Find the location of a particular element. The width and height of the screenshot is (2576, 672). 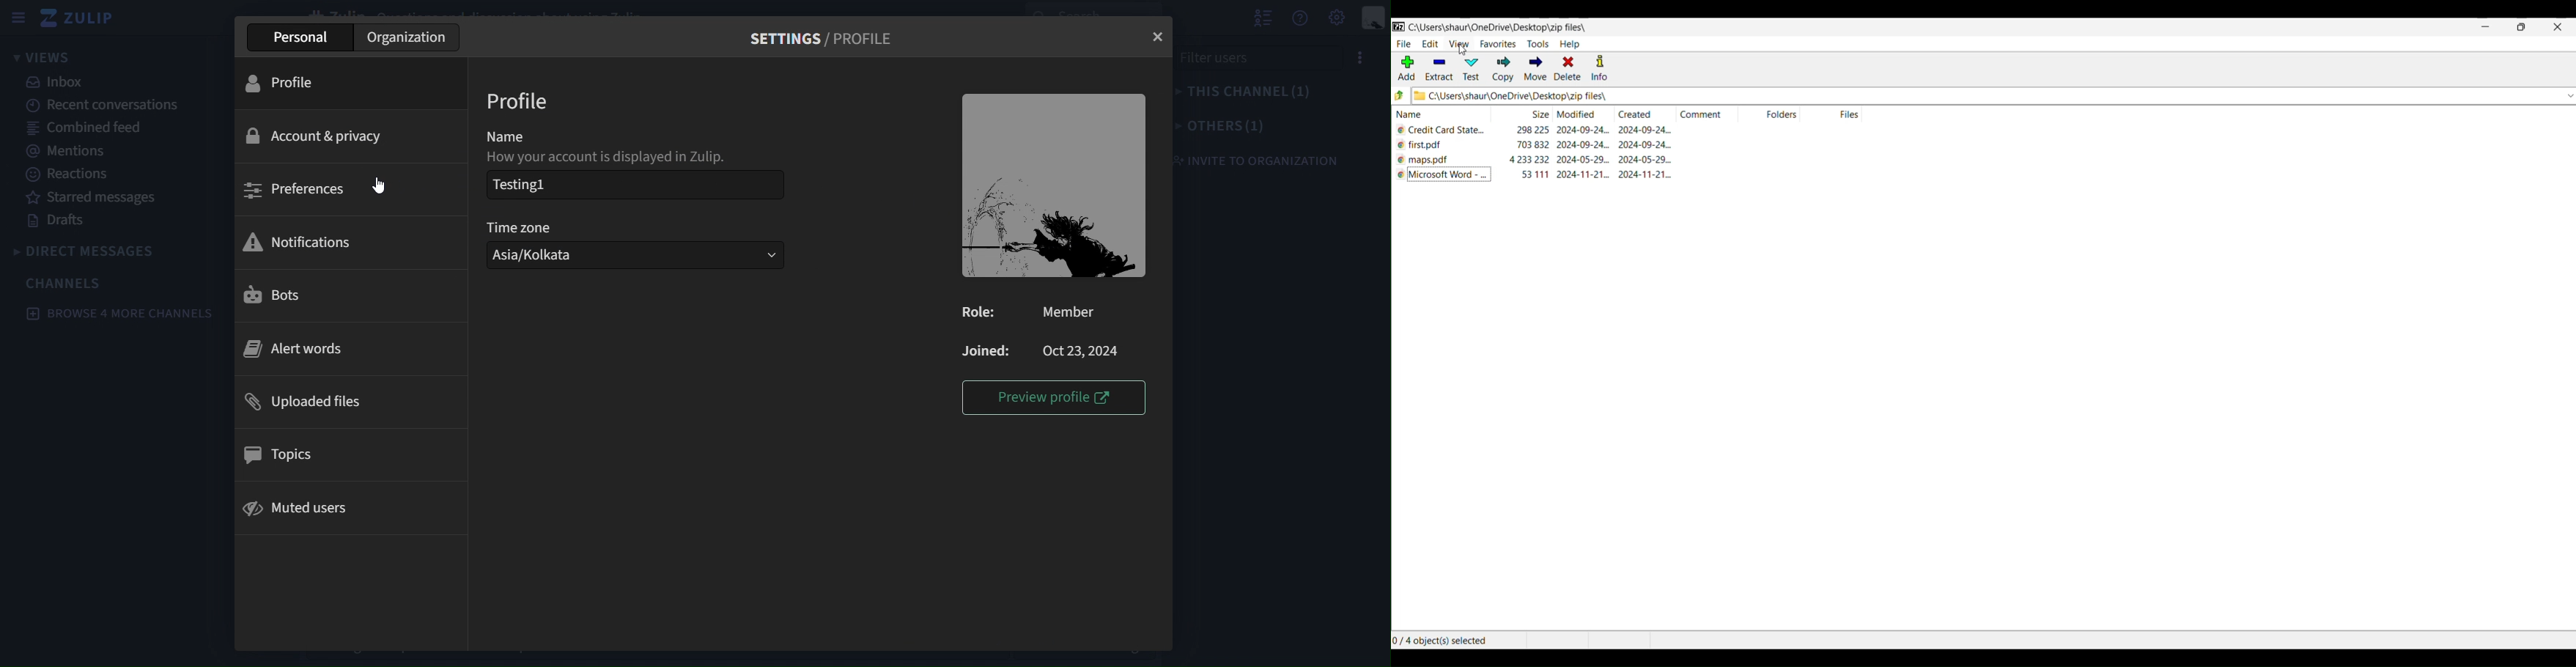

preferences is located at coordinates (350, 189).